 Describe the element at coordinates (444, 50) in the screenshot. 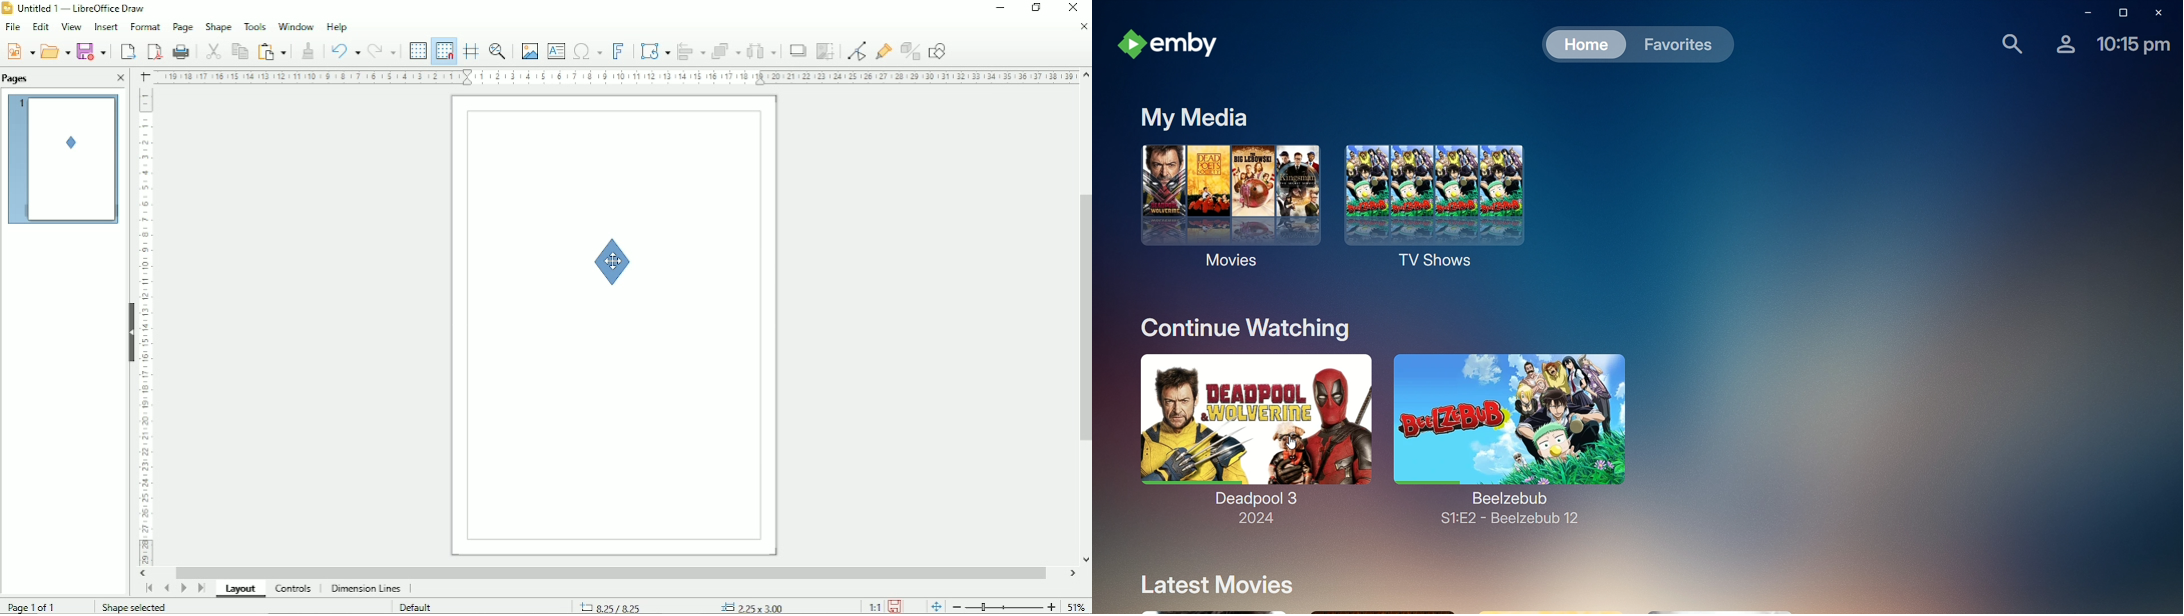

I see `Snap to grid` at that location.